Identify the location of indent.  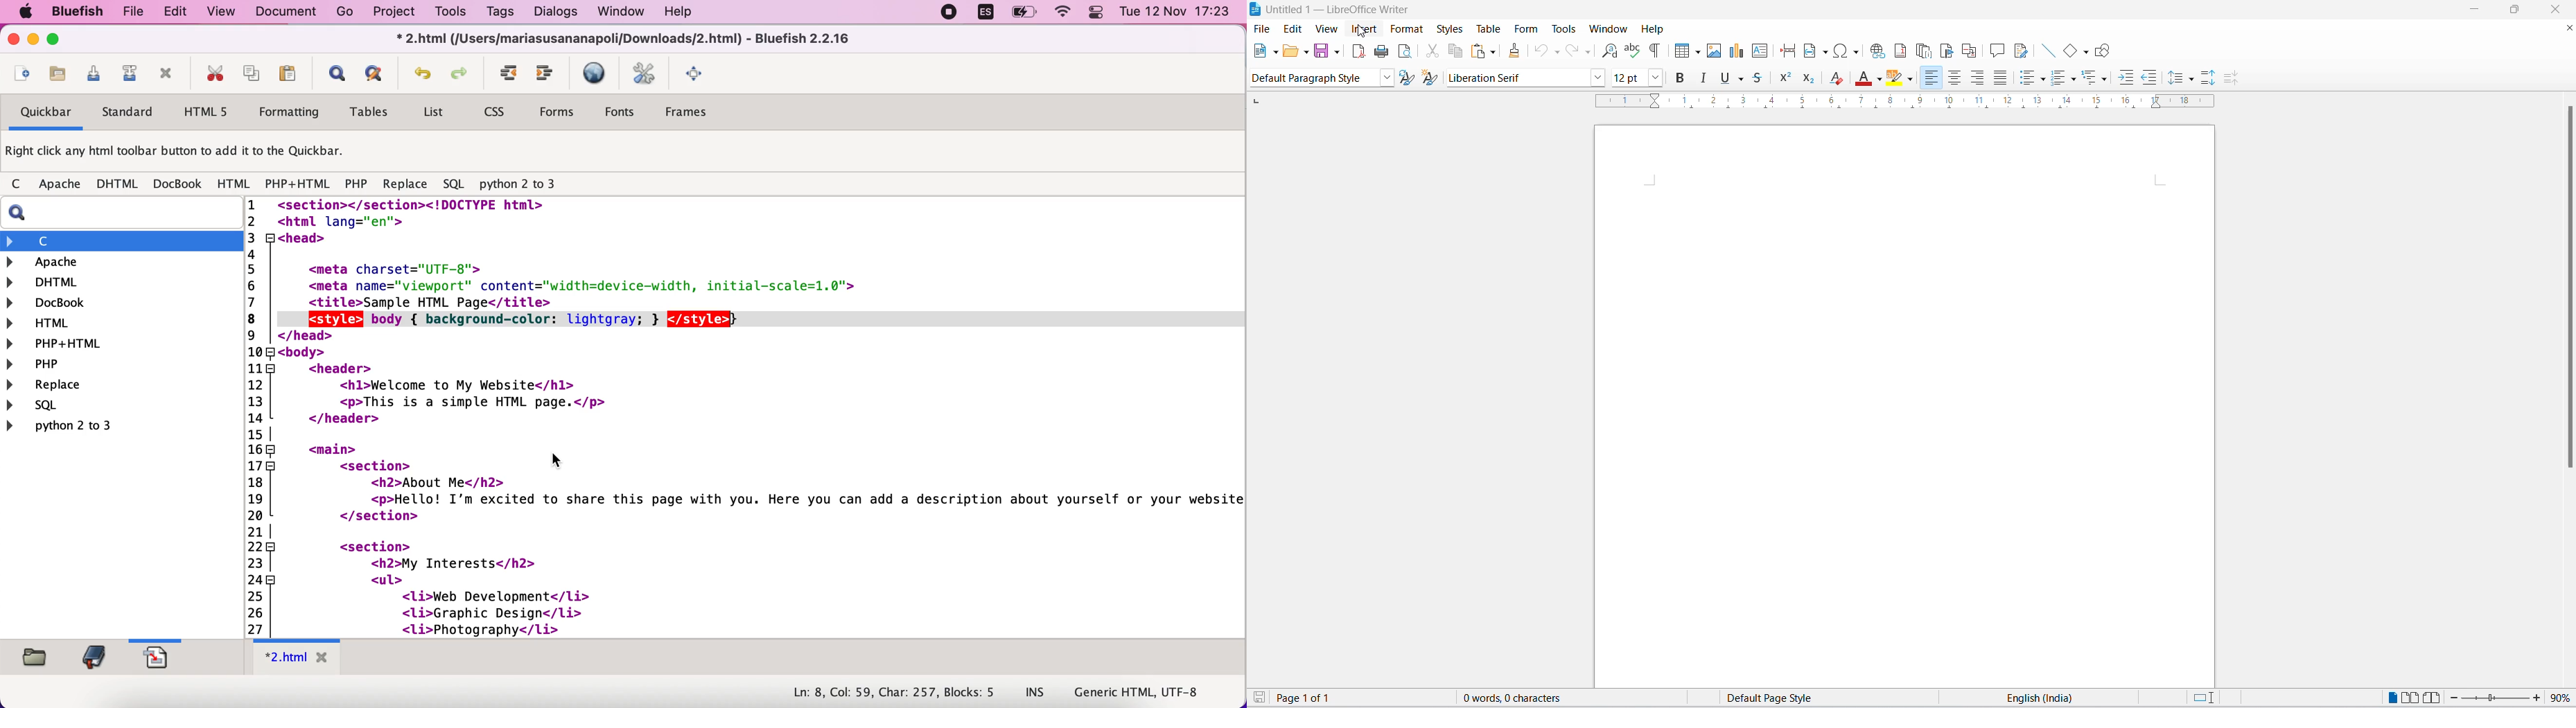
(510, 74).